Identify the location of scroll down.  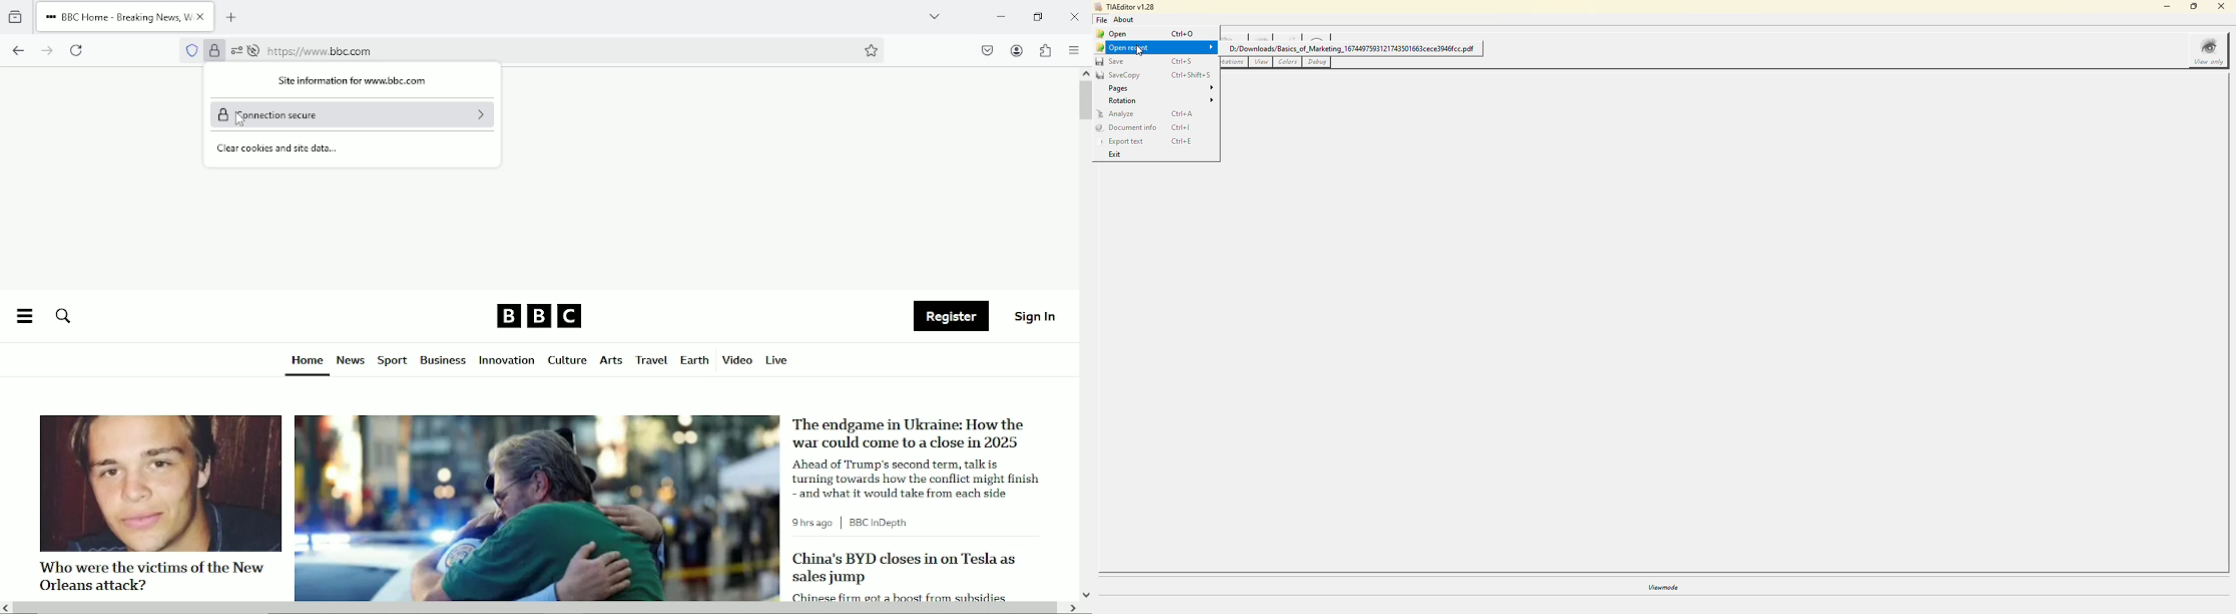
(1085, 594).